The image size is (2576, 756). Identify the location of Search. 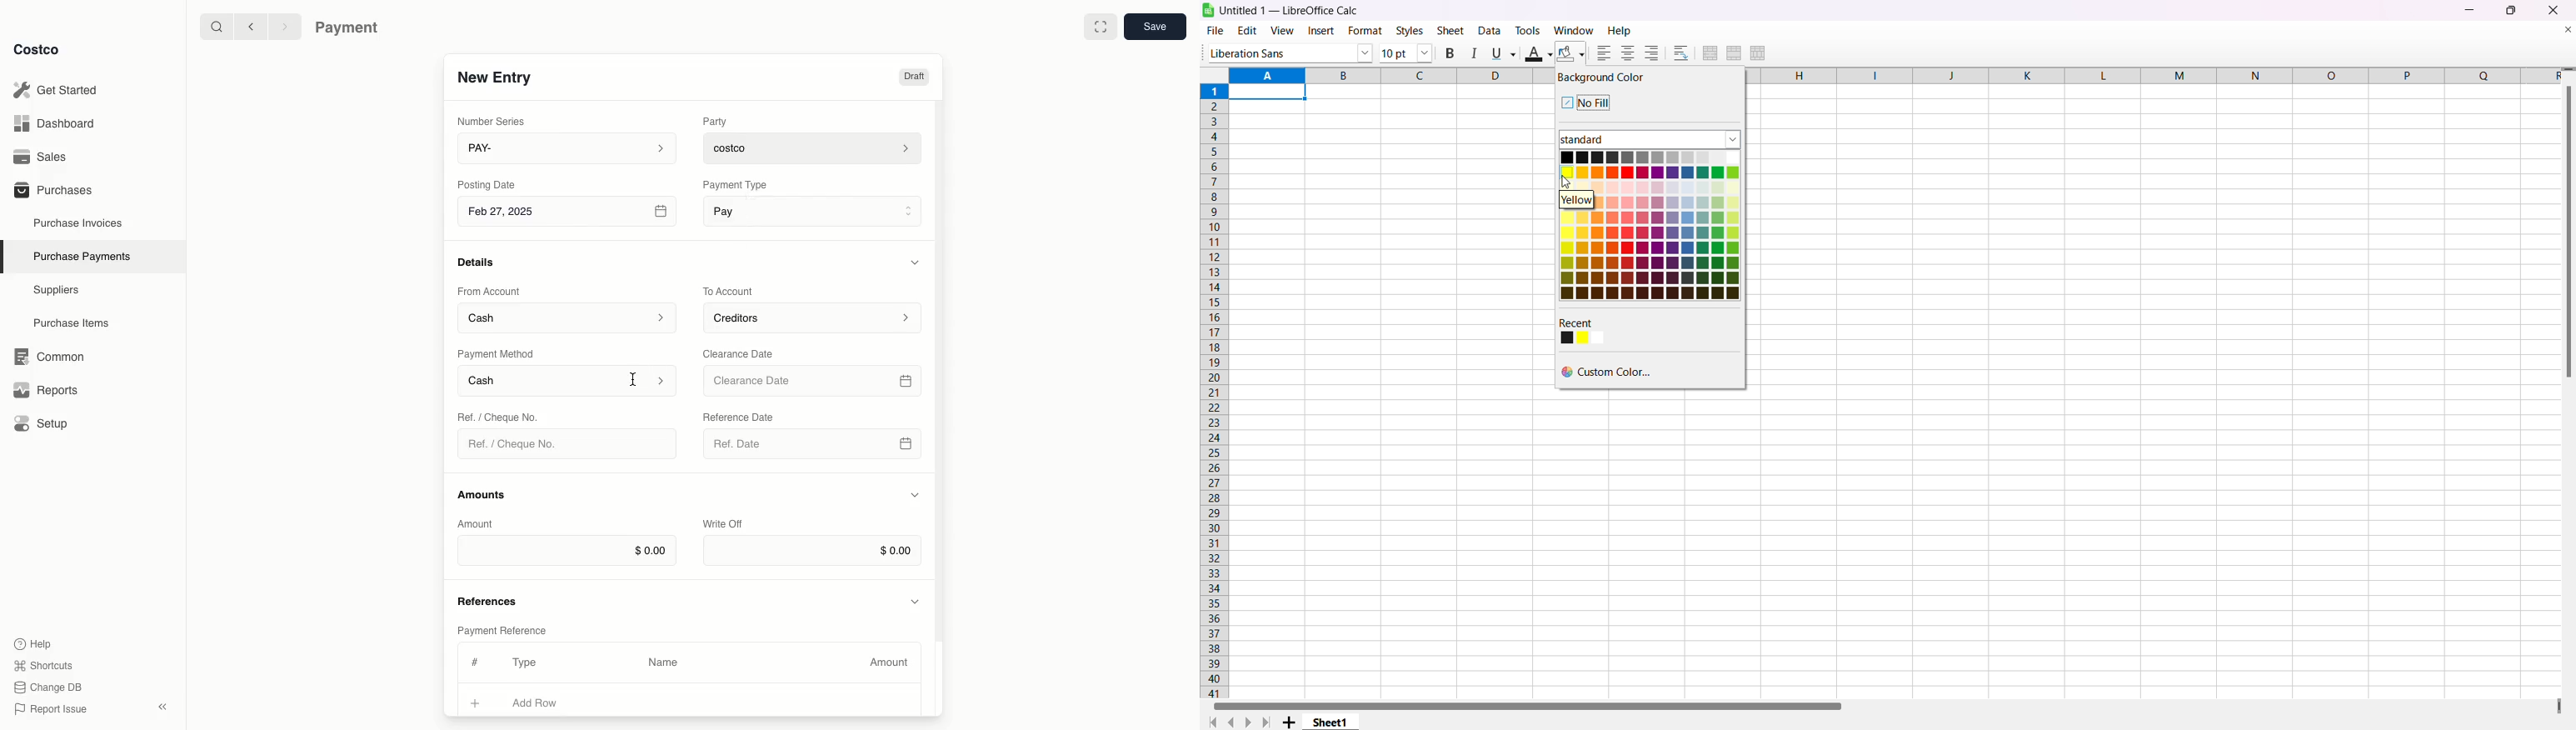
(216, 25).